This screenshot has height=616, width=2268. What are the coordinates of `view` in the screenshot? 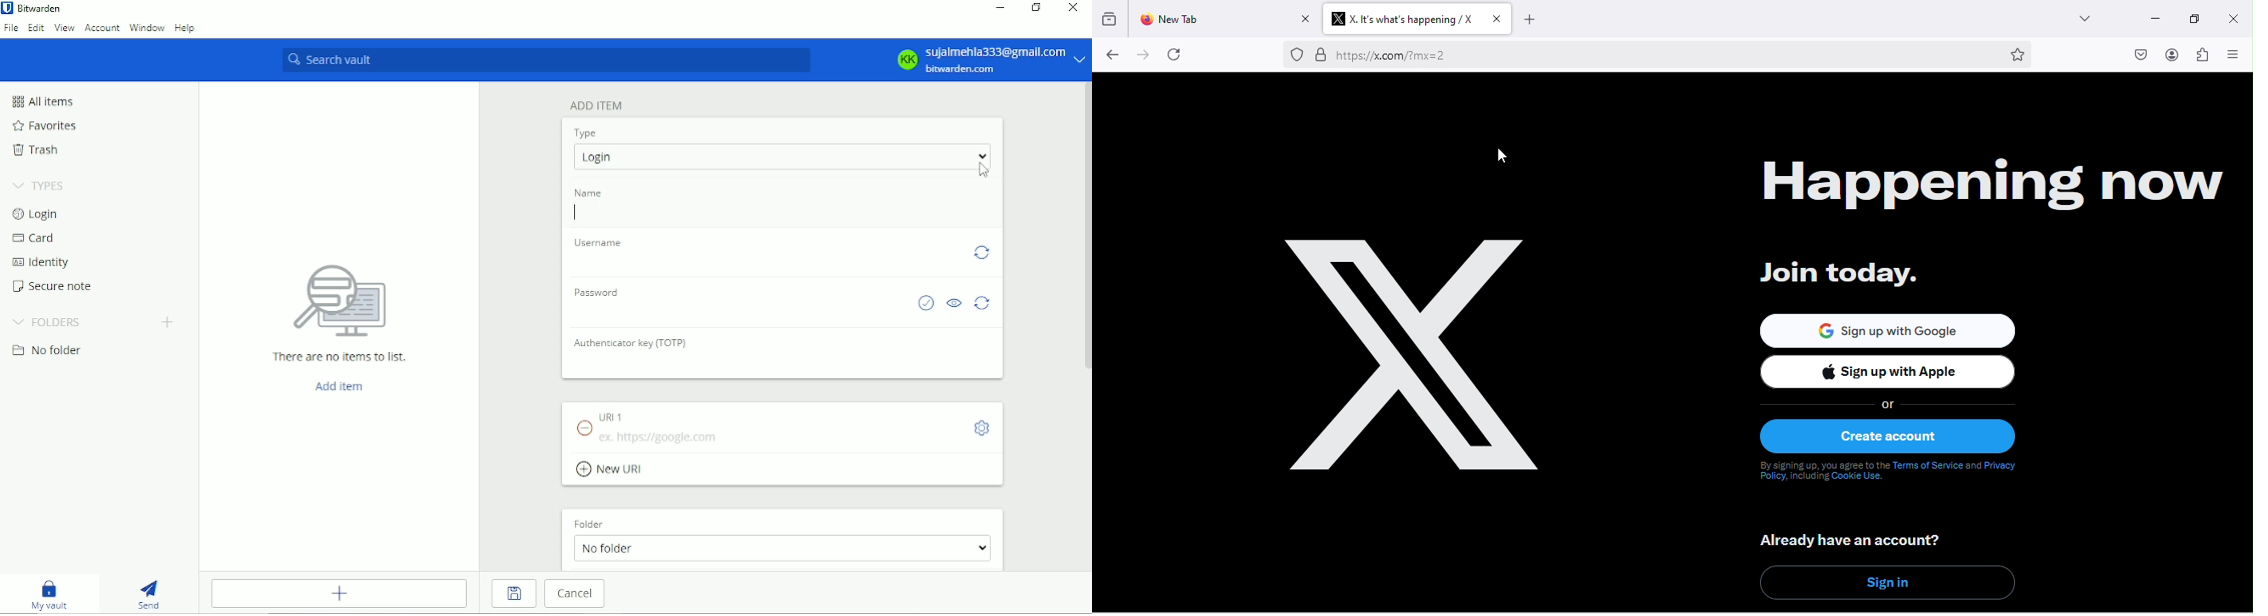 It's located at (2237, 57).